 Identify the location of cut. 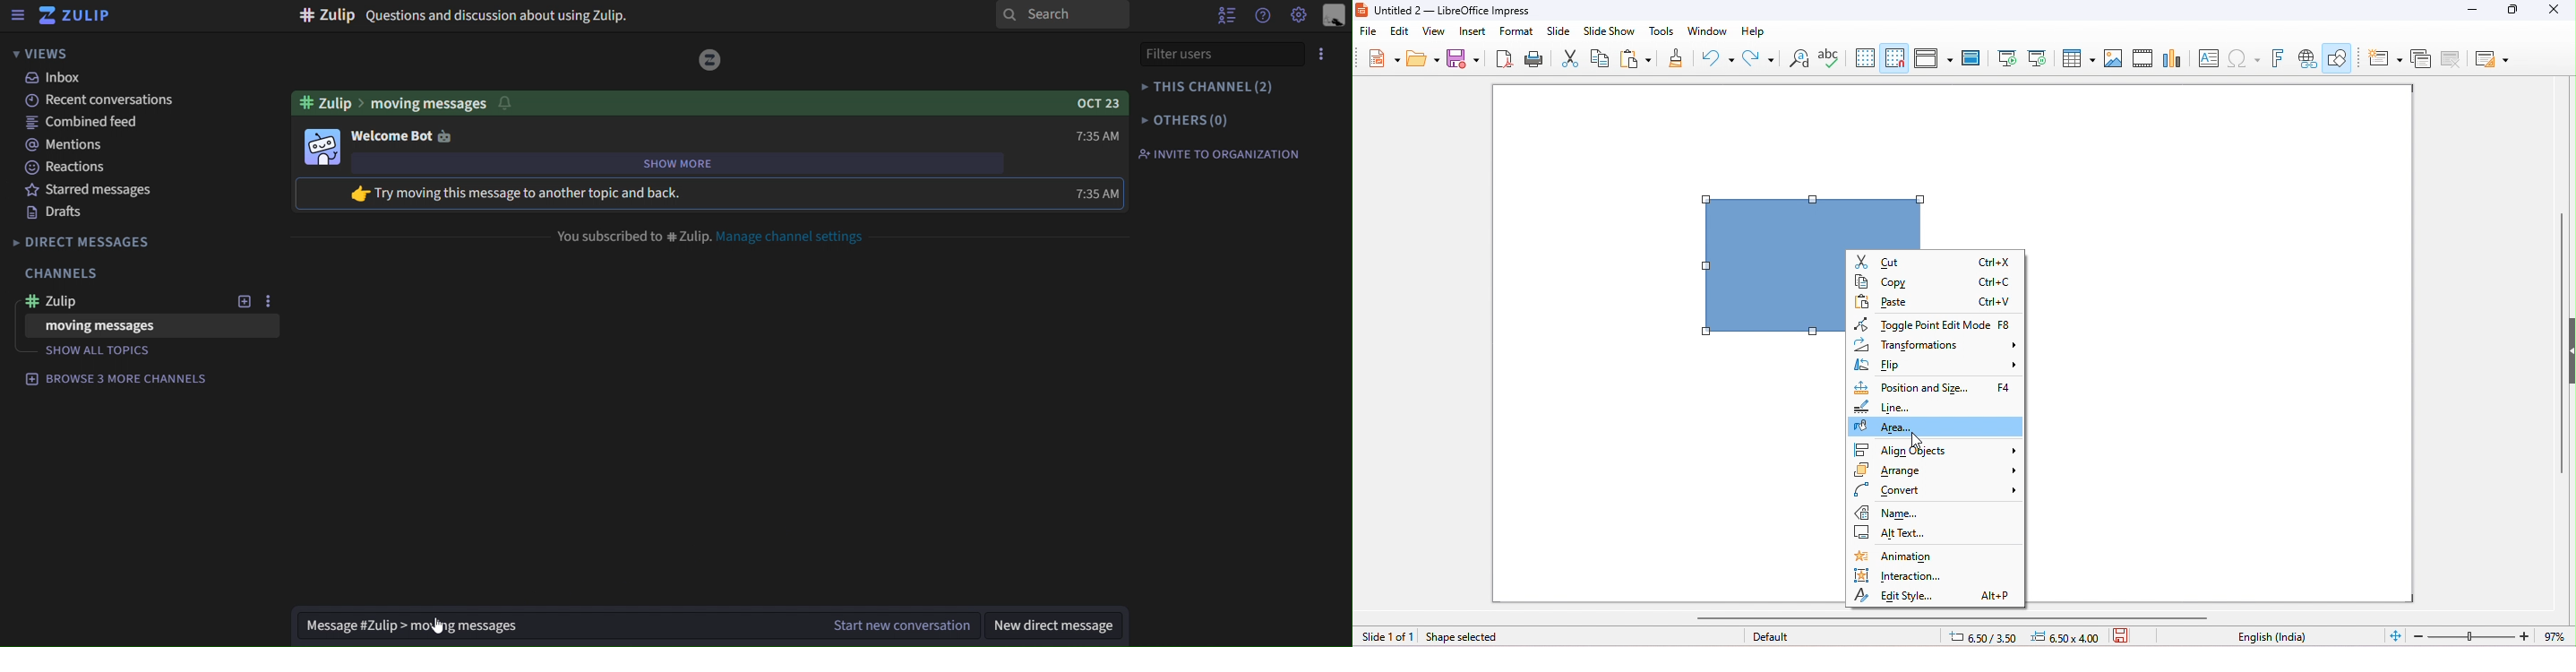
(1570, 57).